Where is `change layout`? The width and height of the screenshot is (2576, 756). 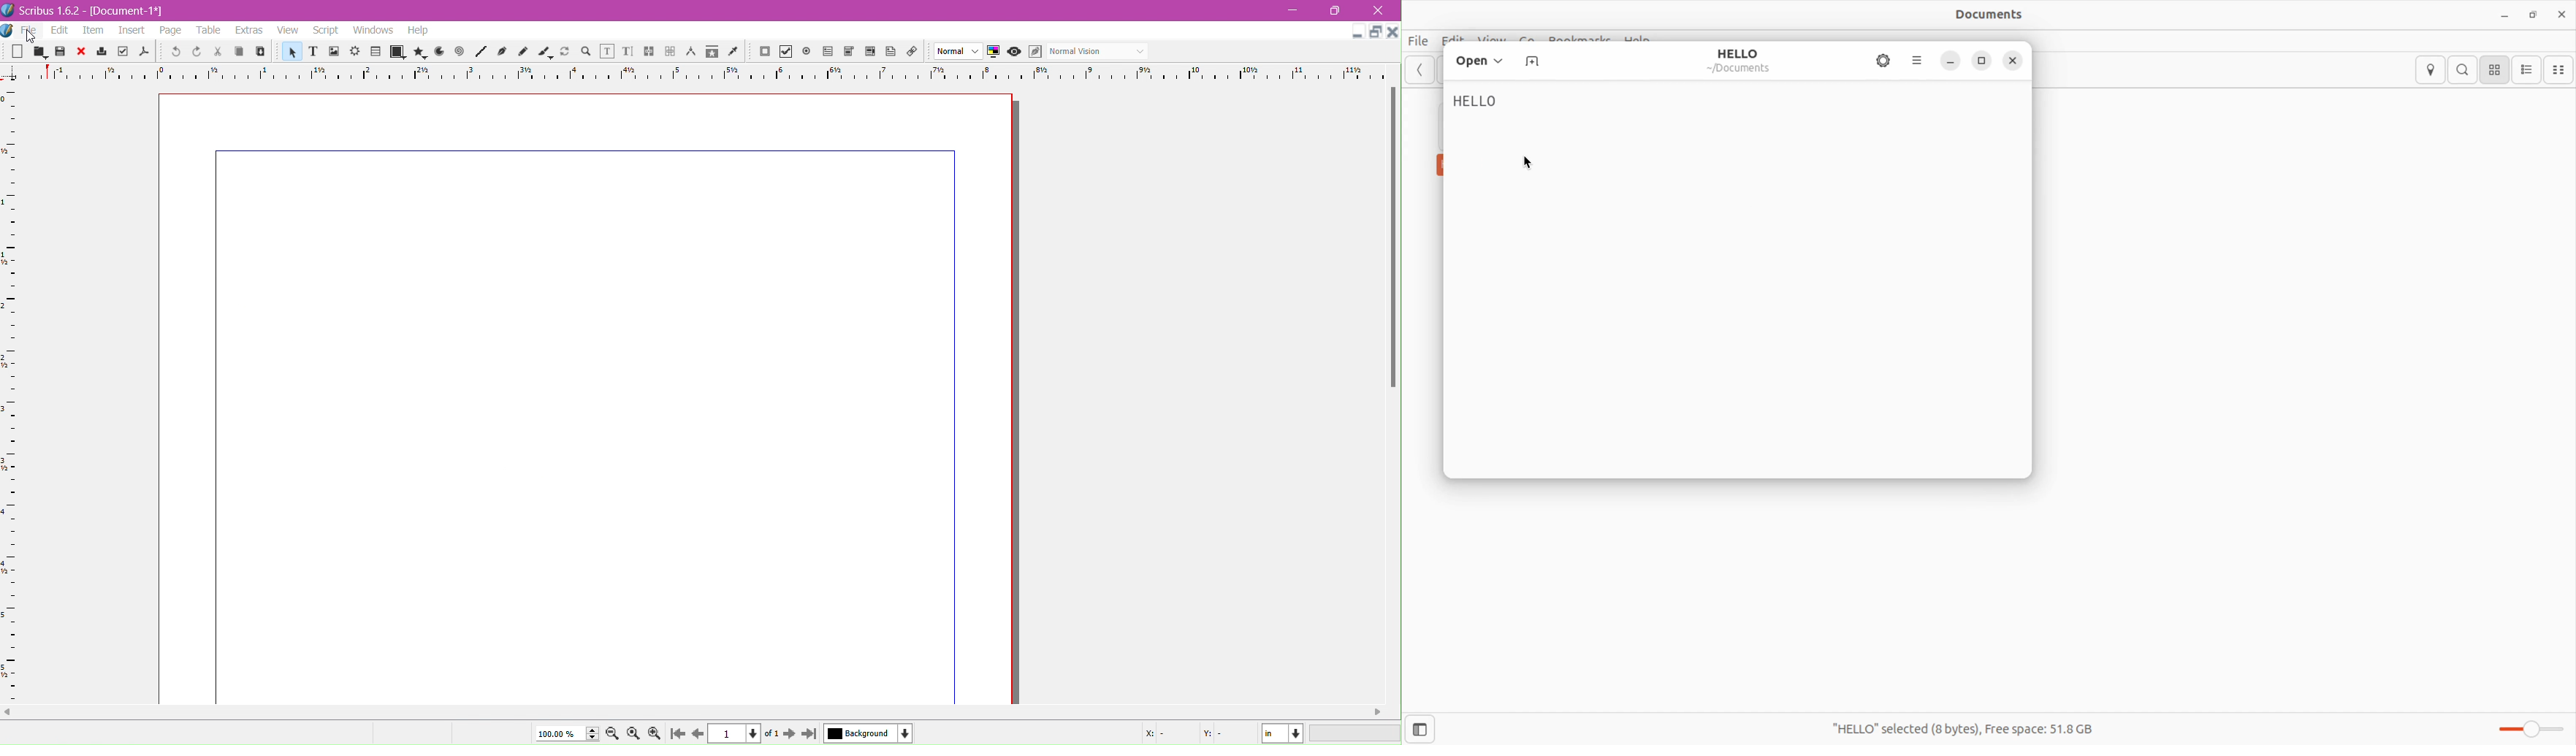 change layout is located at coordinates (1373, 32).